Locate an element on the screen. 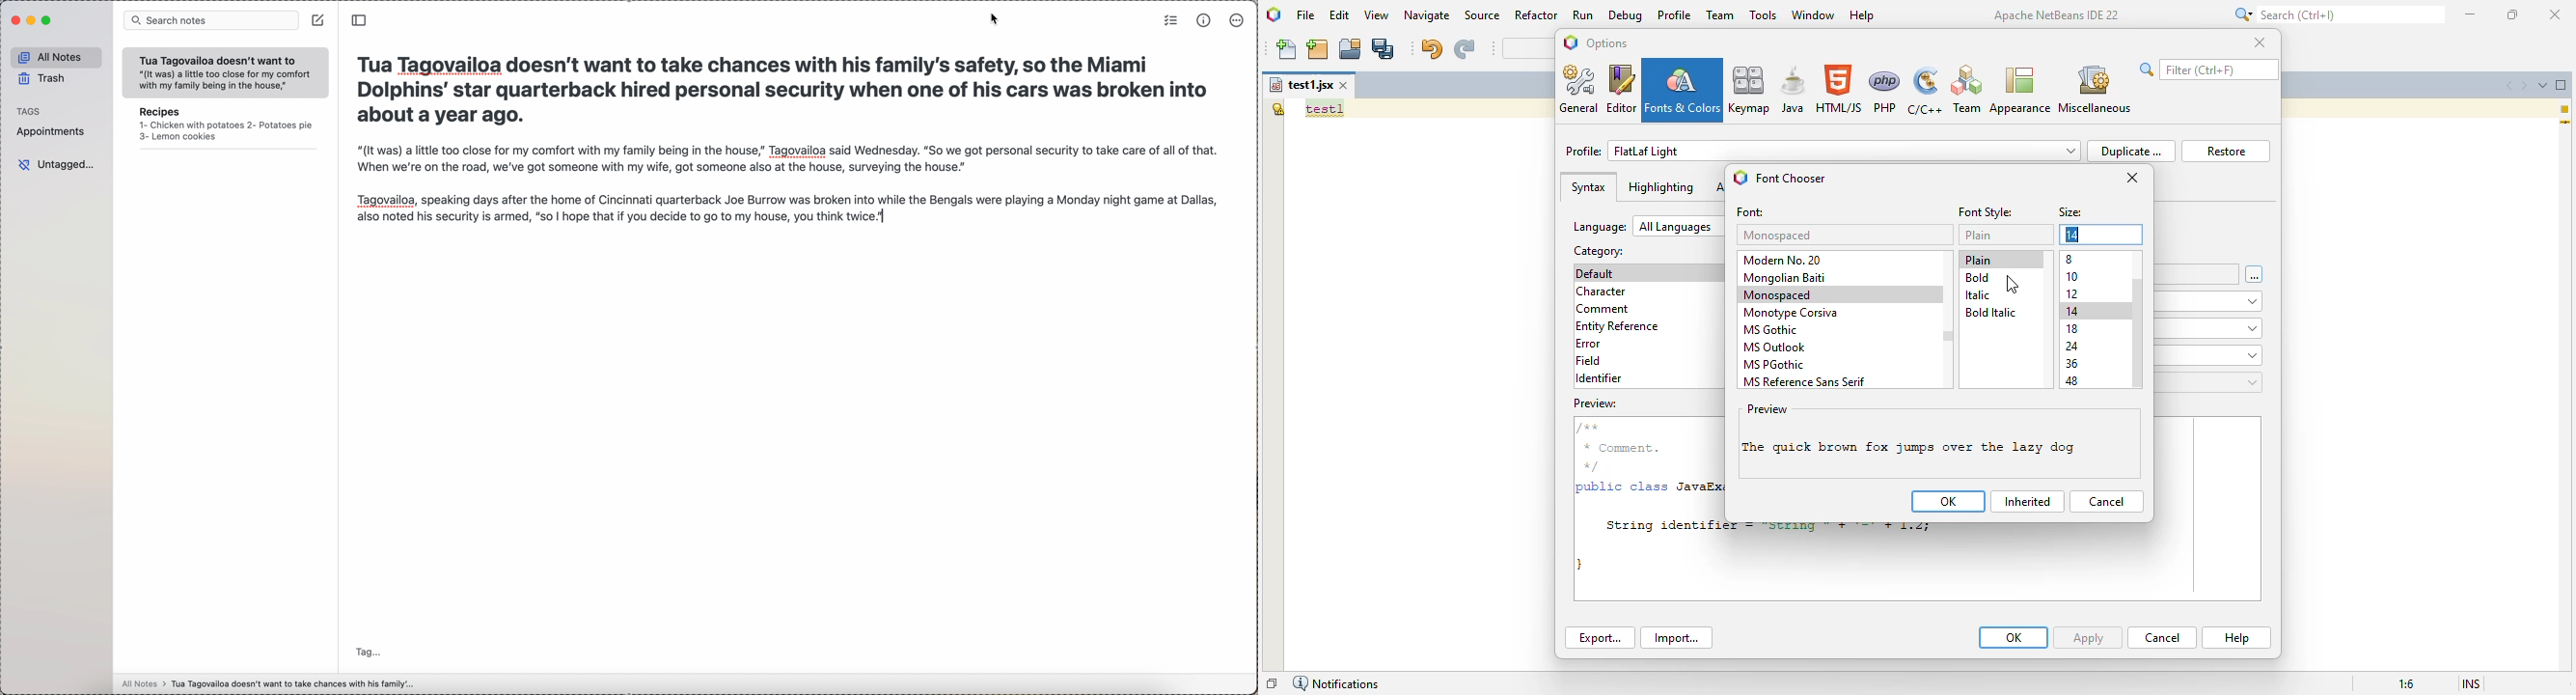  trash is located at coordinates (42, 79).